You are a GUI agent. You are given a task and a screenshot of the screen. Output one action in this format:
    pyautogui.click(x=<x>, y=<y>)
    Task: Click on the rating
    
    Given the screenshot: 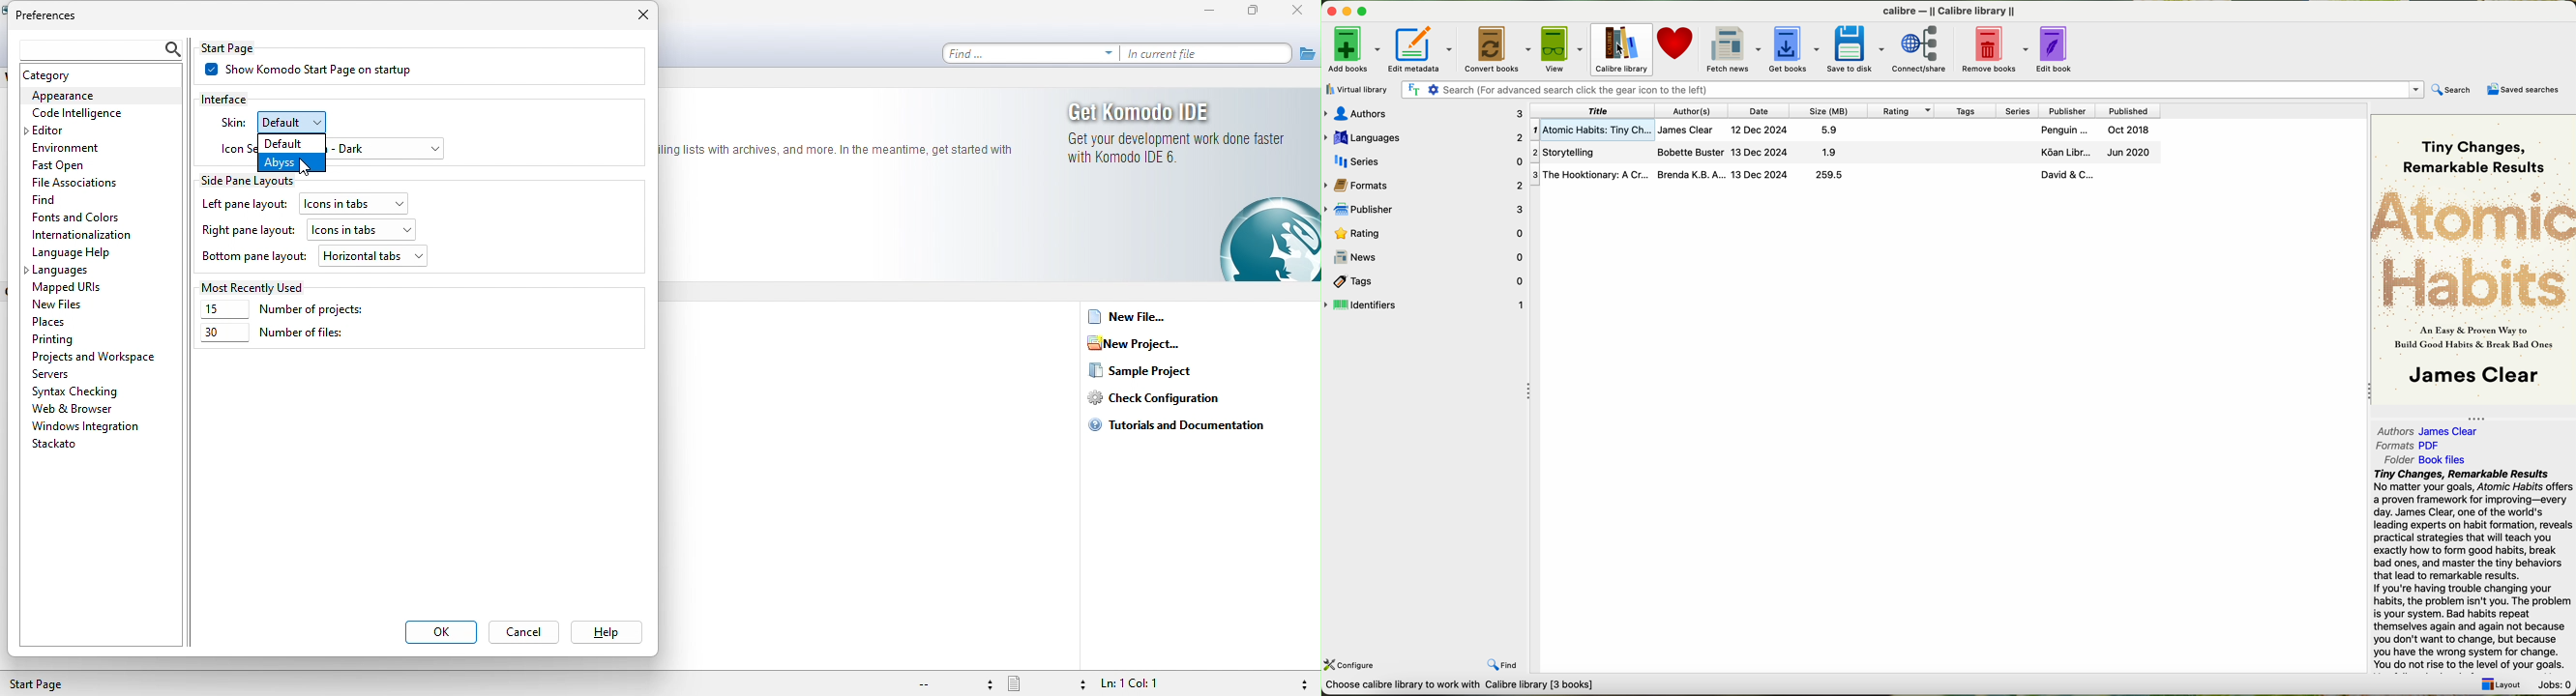 What is the action you would take?
    pyautogui.click(x=1899, y=110)
    